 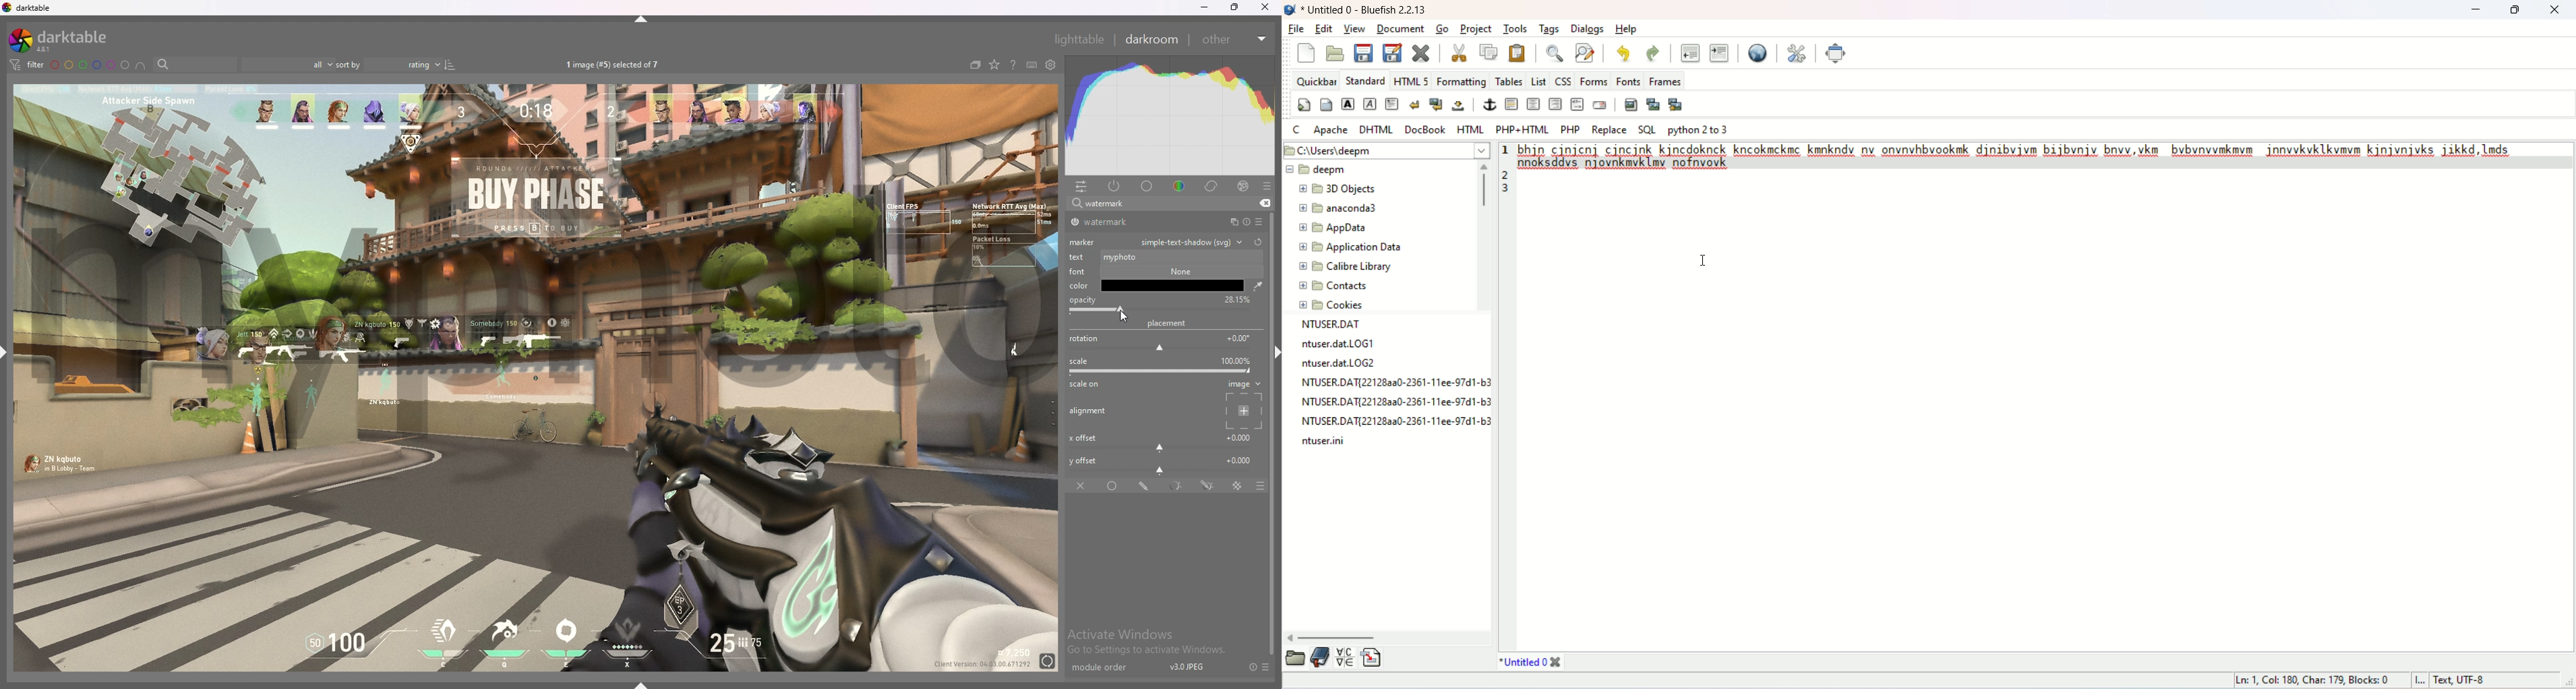 What do you see at coordinates (1336, 53) in the screenshot?
I see `open file` at bounding box center [1336, 53].